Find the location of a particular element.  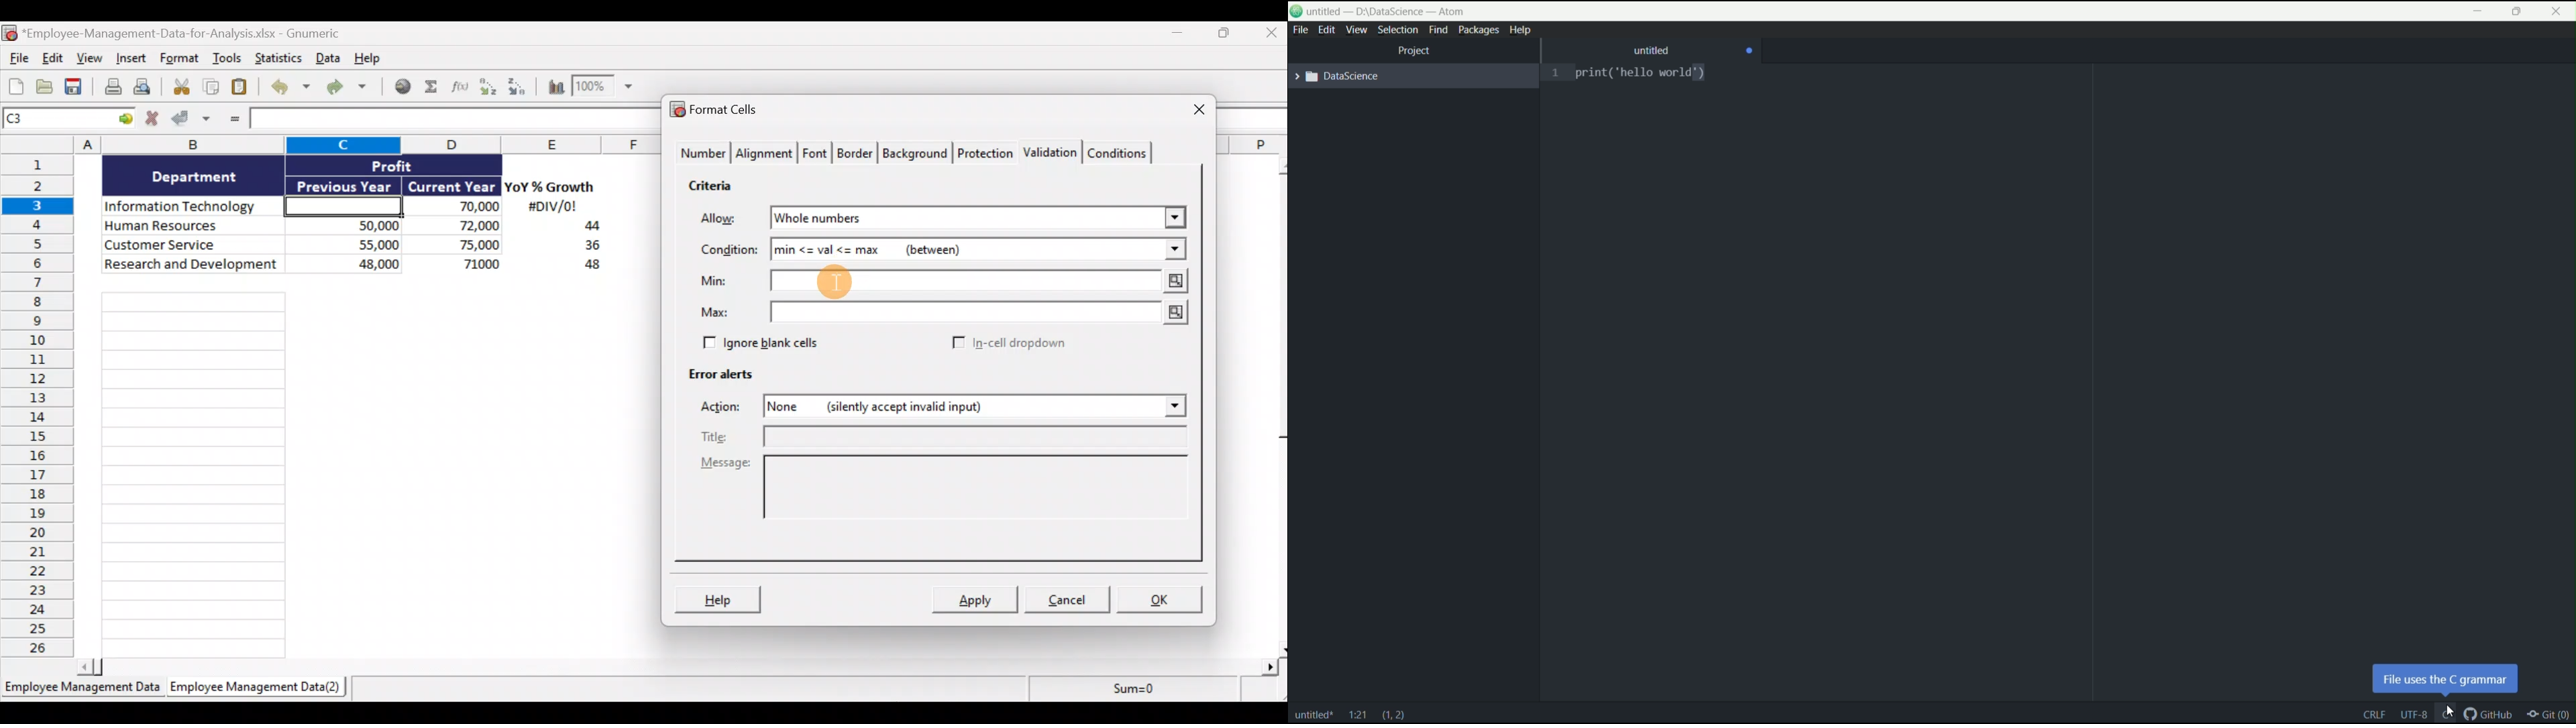

Whole numbers is located at coordinates (900, 219).